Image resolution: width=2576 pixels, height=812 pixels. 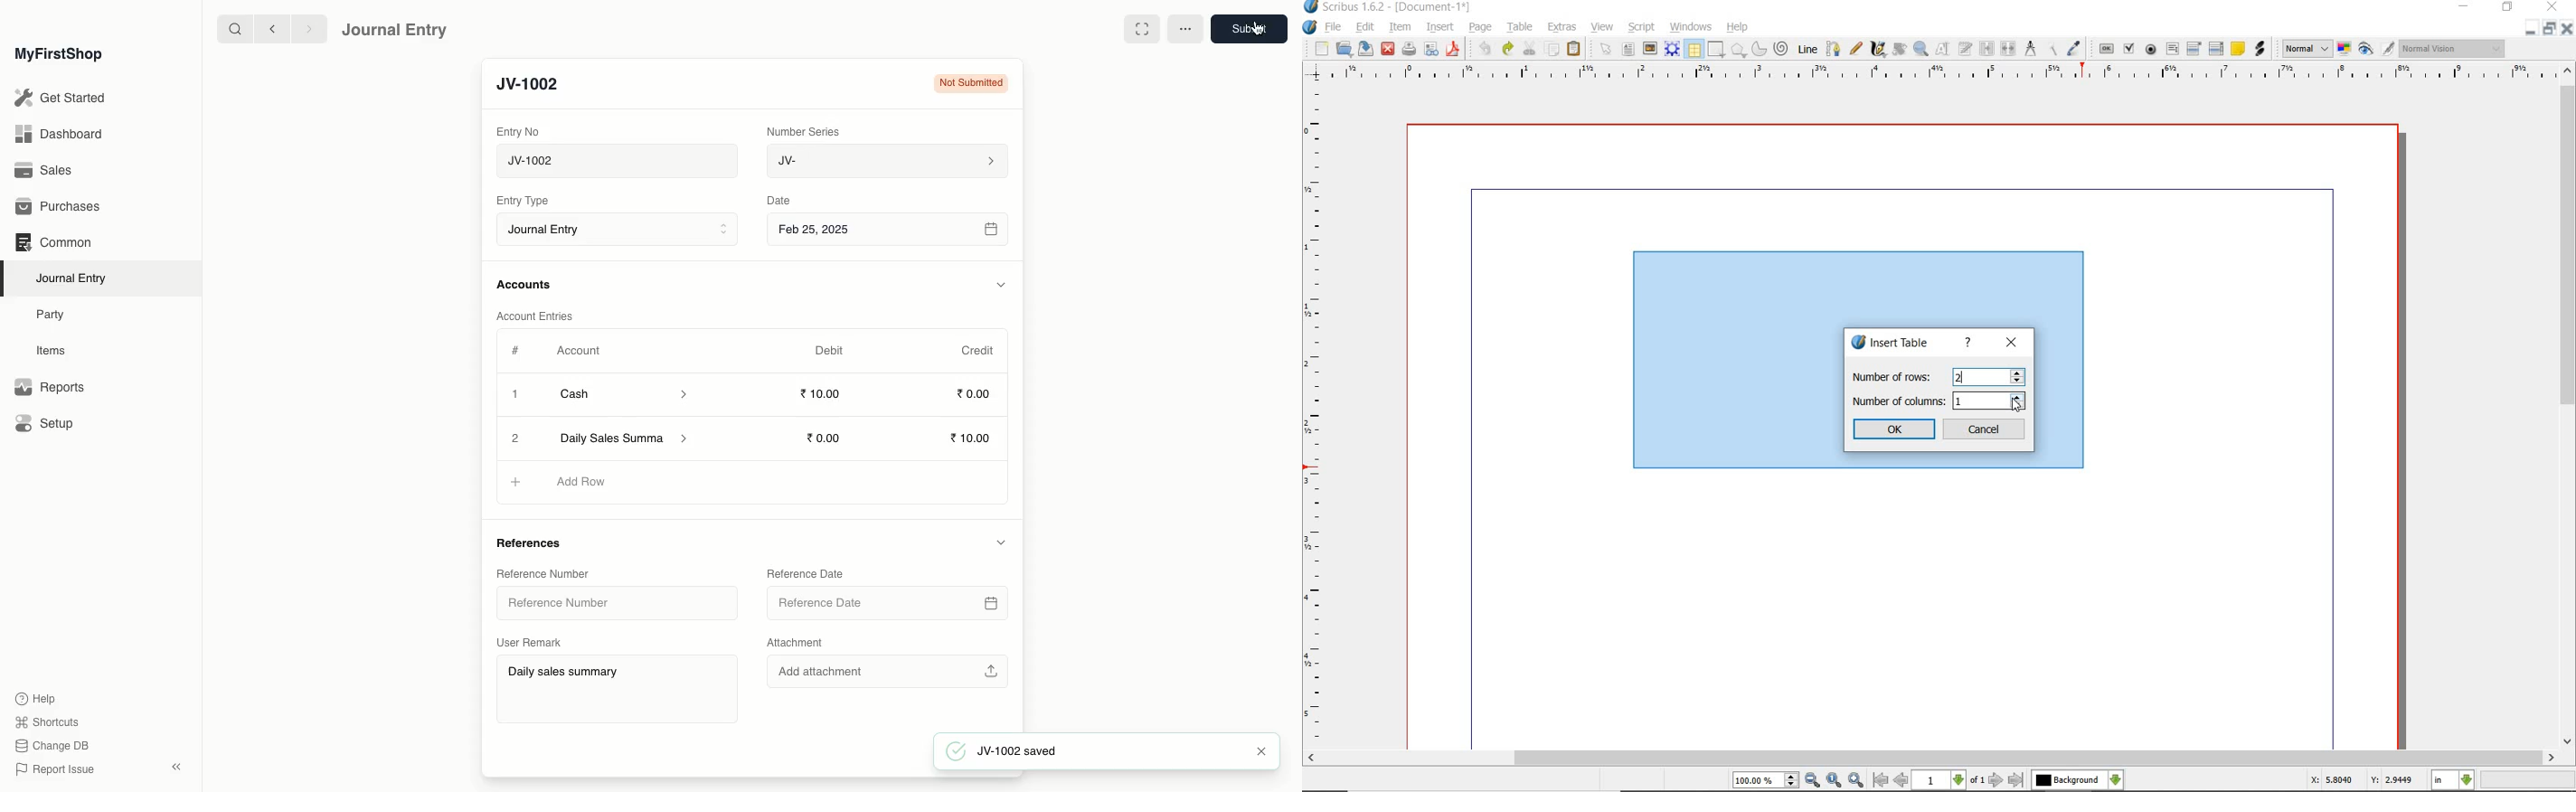 I want to click on image, so click(x=1650, y=49).